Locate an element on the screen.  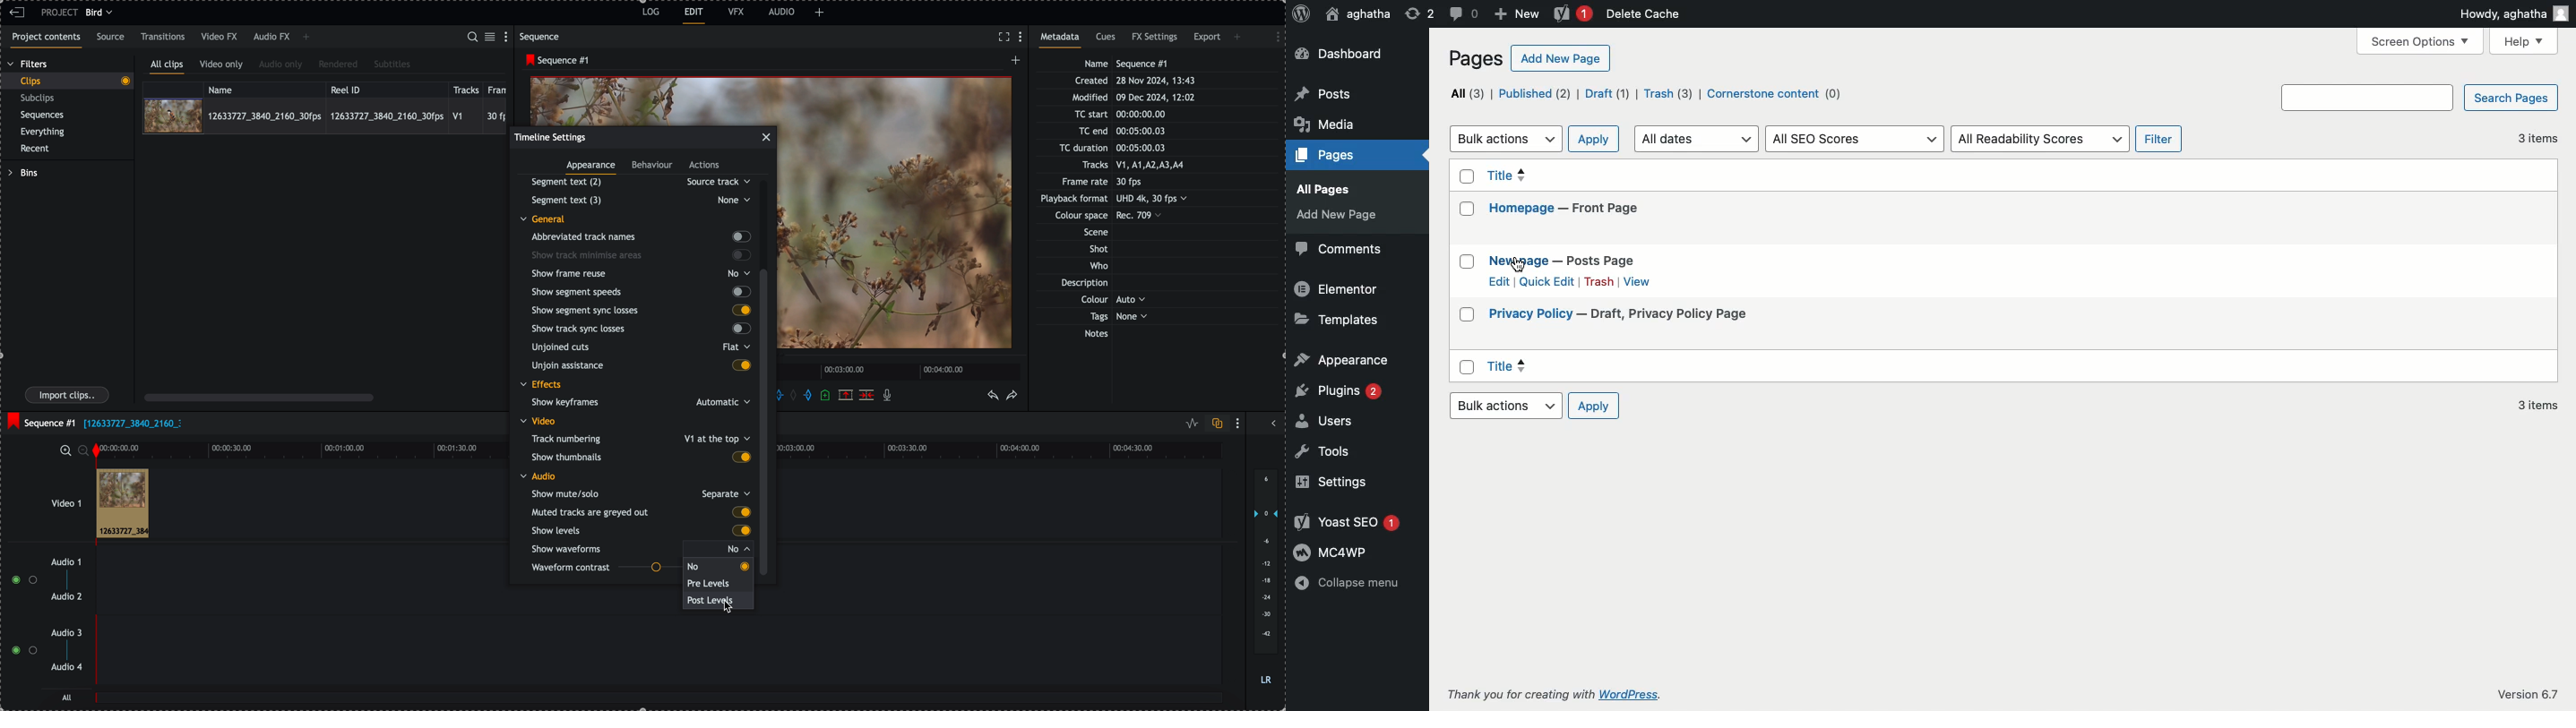
Apply is located at coordinates (1593, 139).